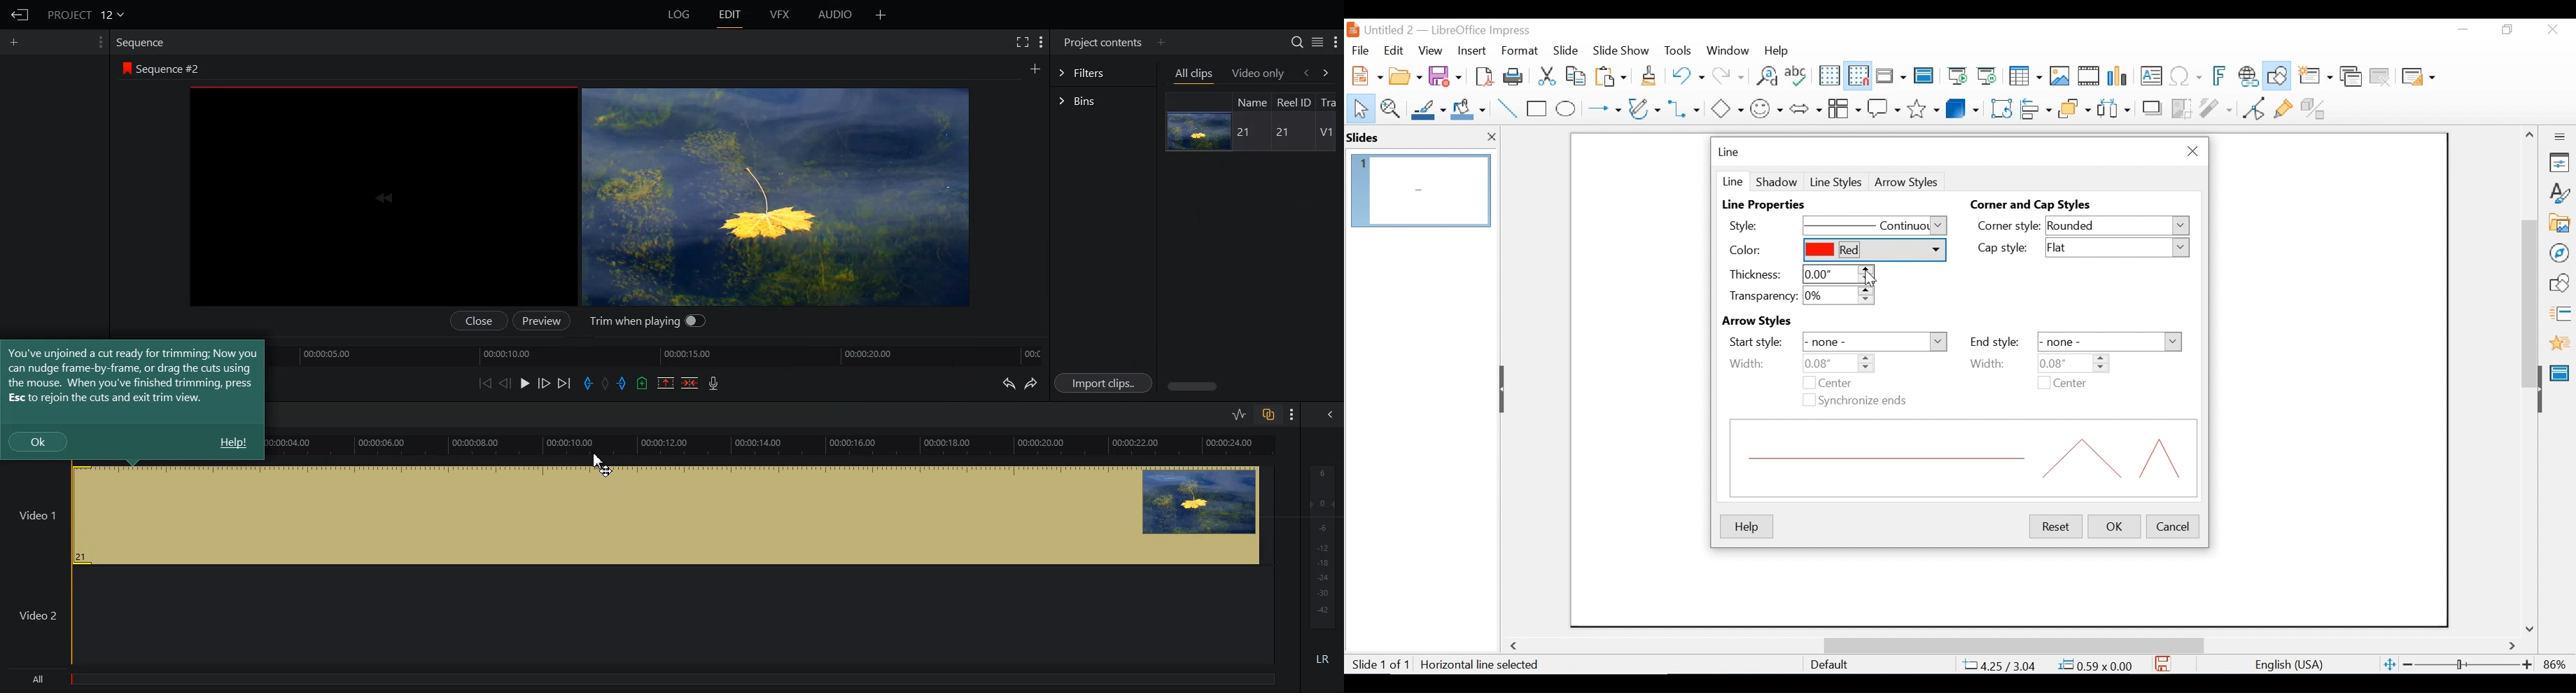 This screenshot has width=2576, height=700. I want to click on Zoom & Pan, so click(1390, 107).